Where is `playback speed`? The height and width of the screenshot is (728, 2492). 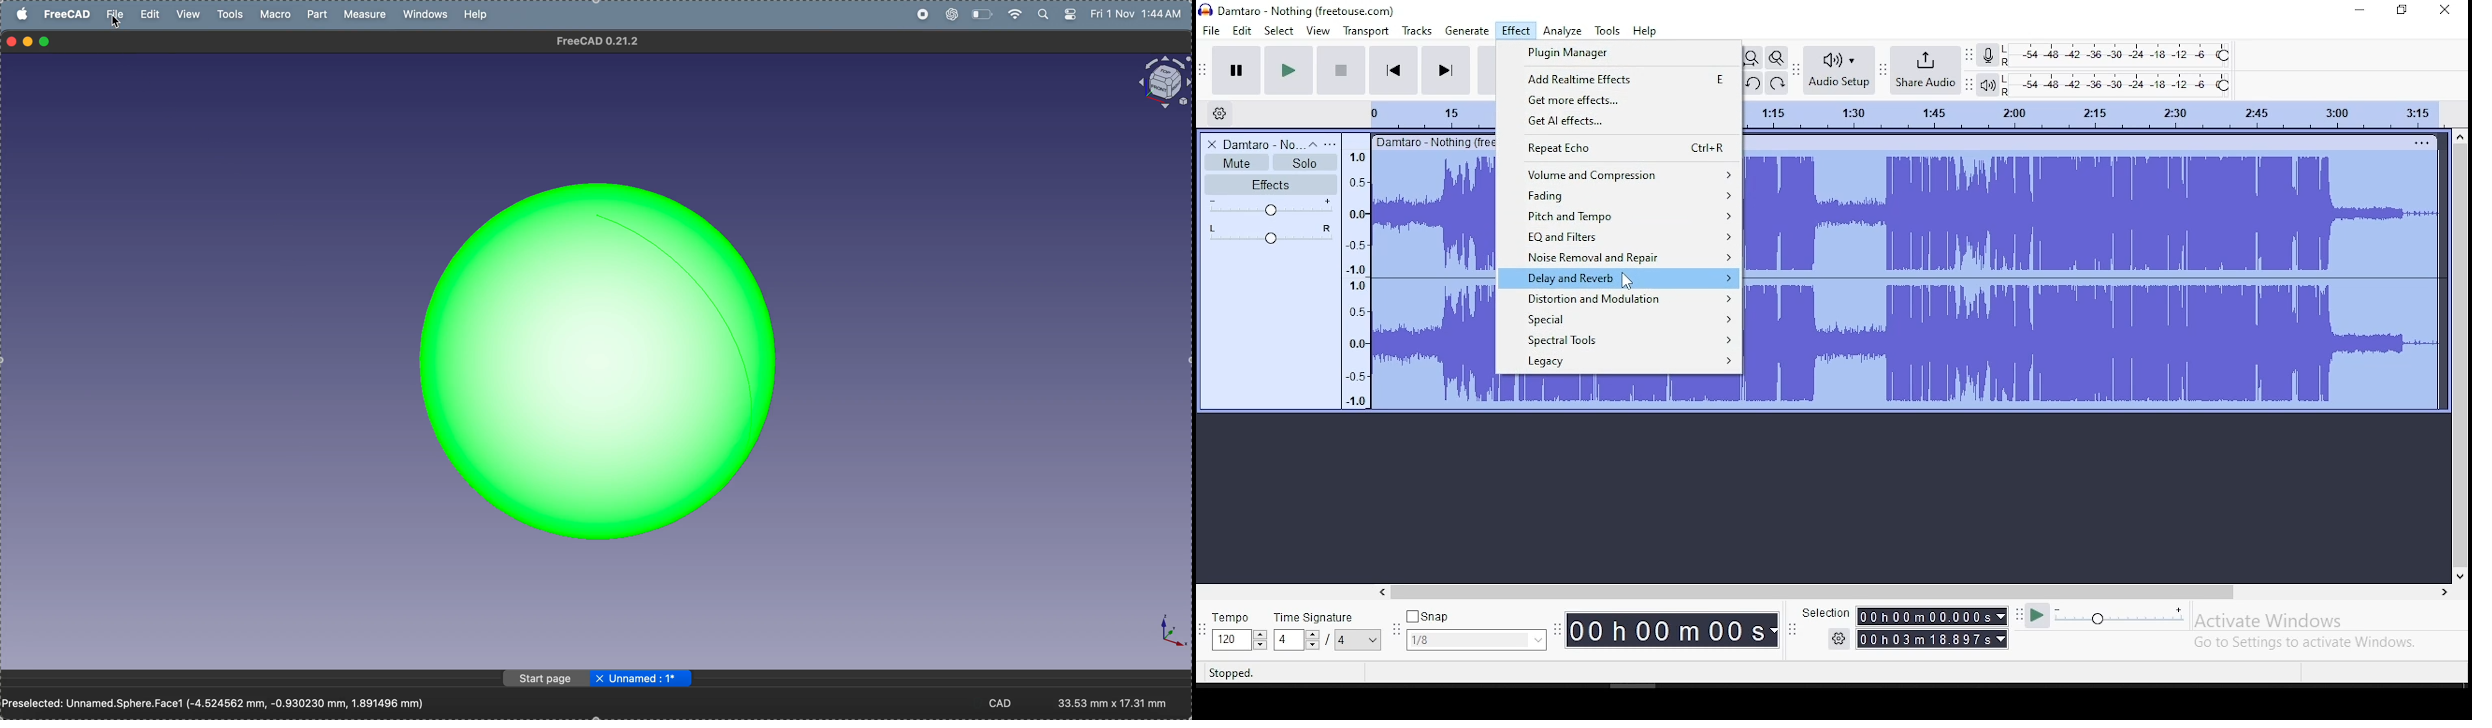 playback speed is located at coordinates (2120, 617).